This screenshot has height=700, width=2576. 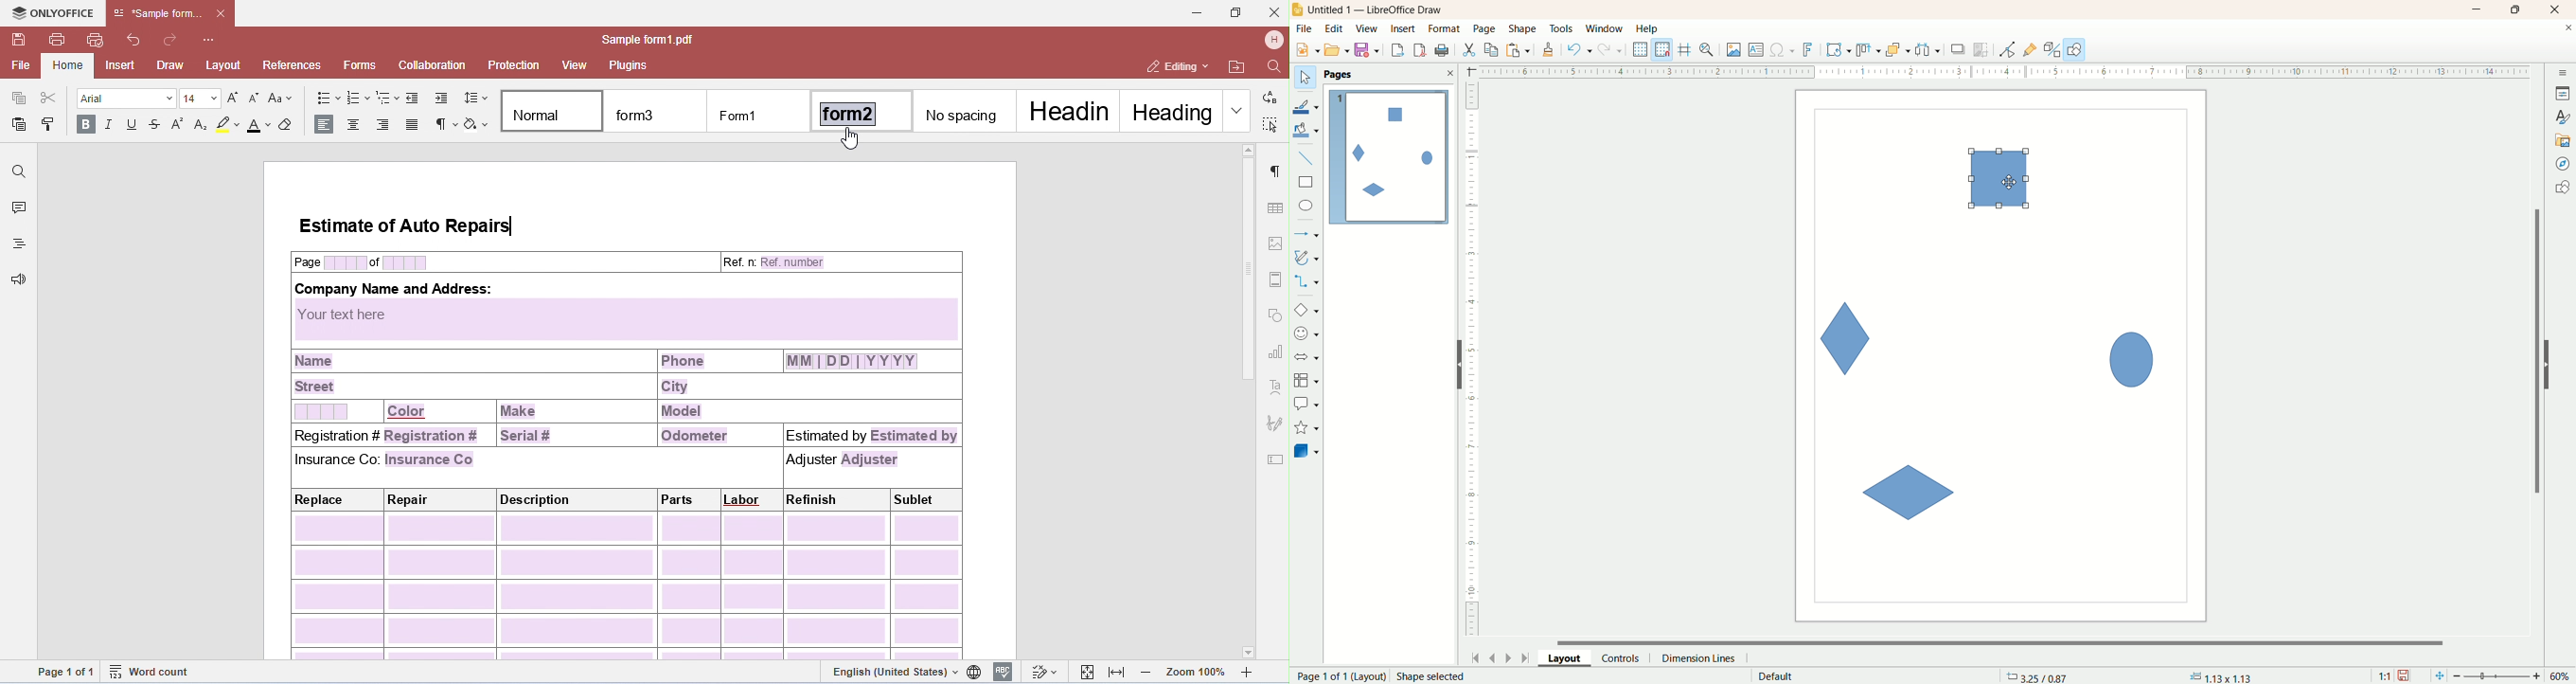 I want to click on scale factor, so click(x=2384, y=676).